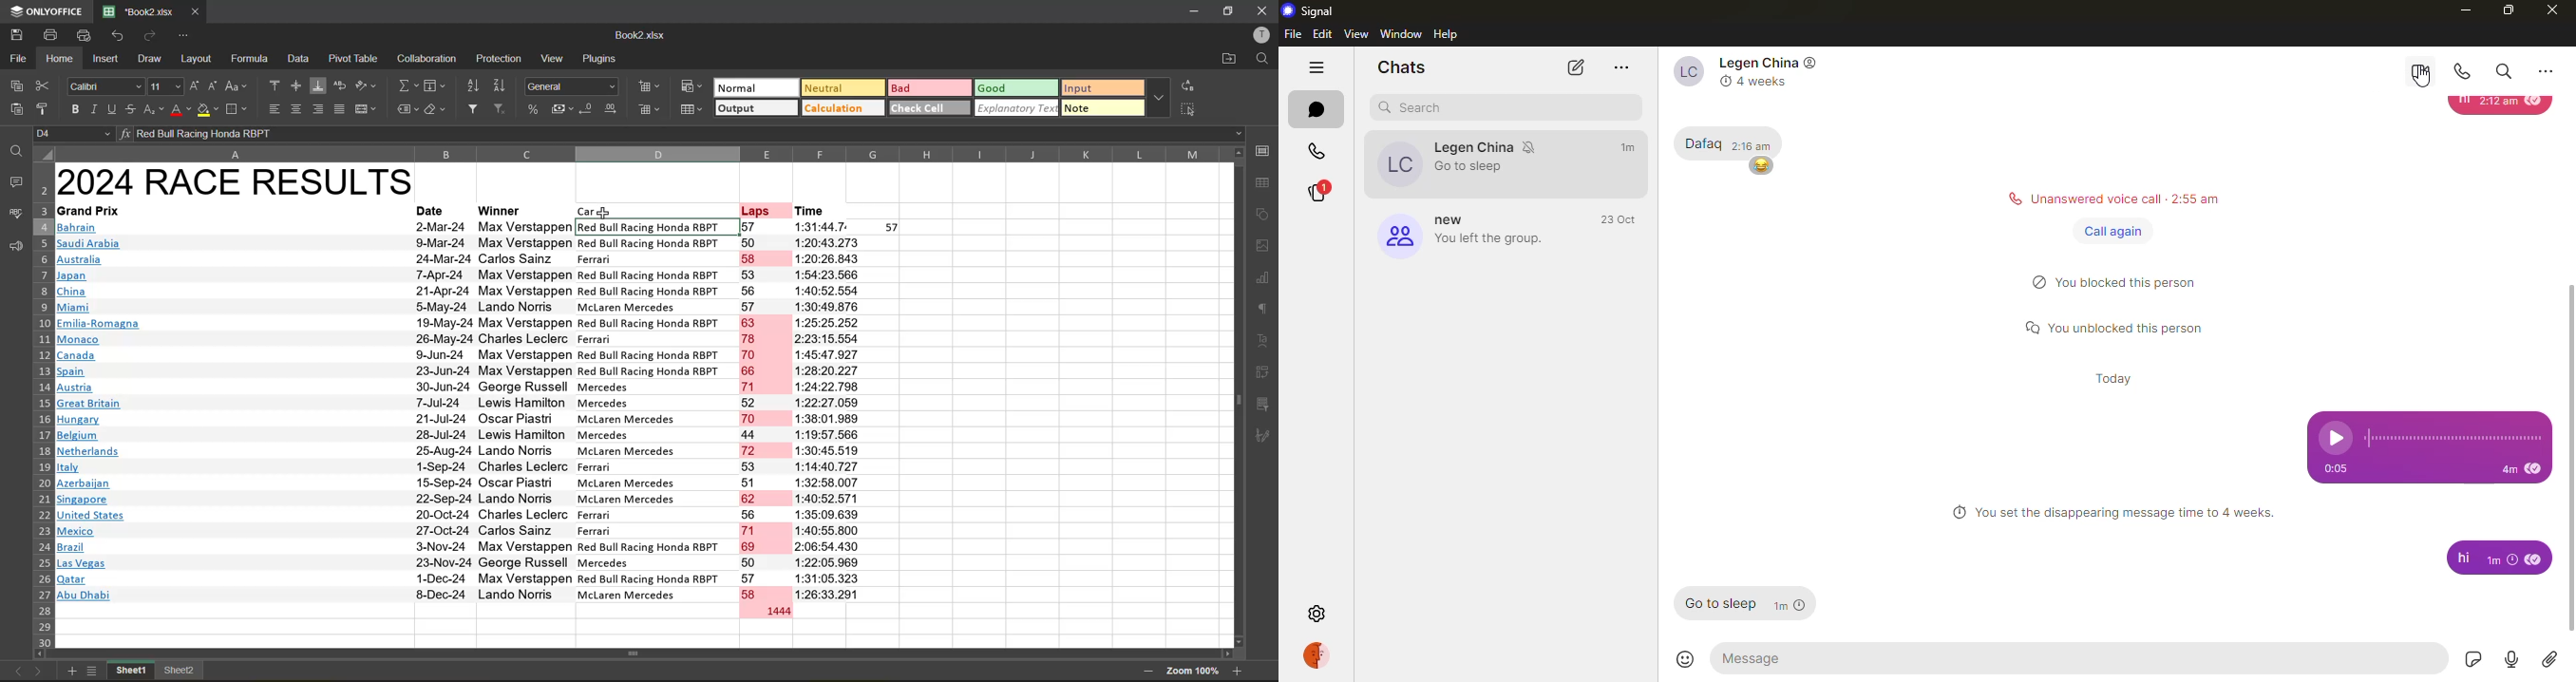 The height and width of the screenshot is (700, 2576). I want to click on comments, so click(13, 180).